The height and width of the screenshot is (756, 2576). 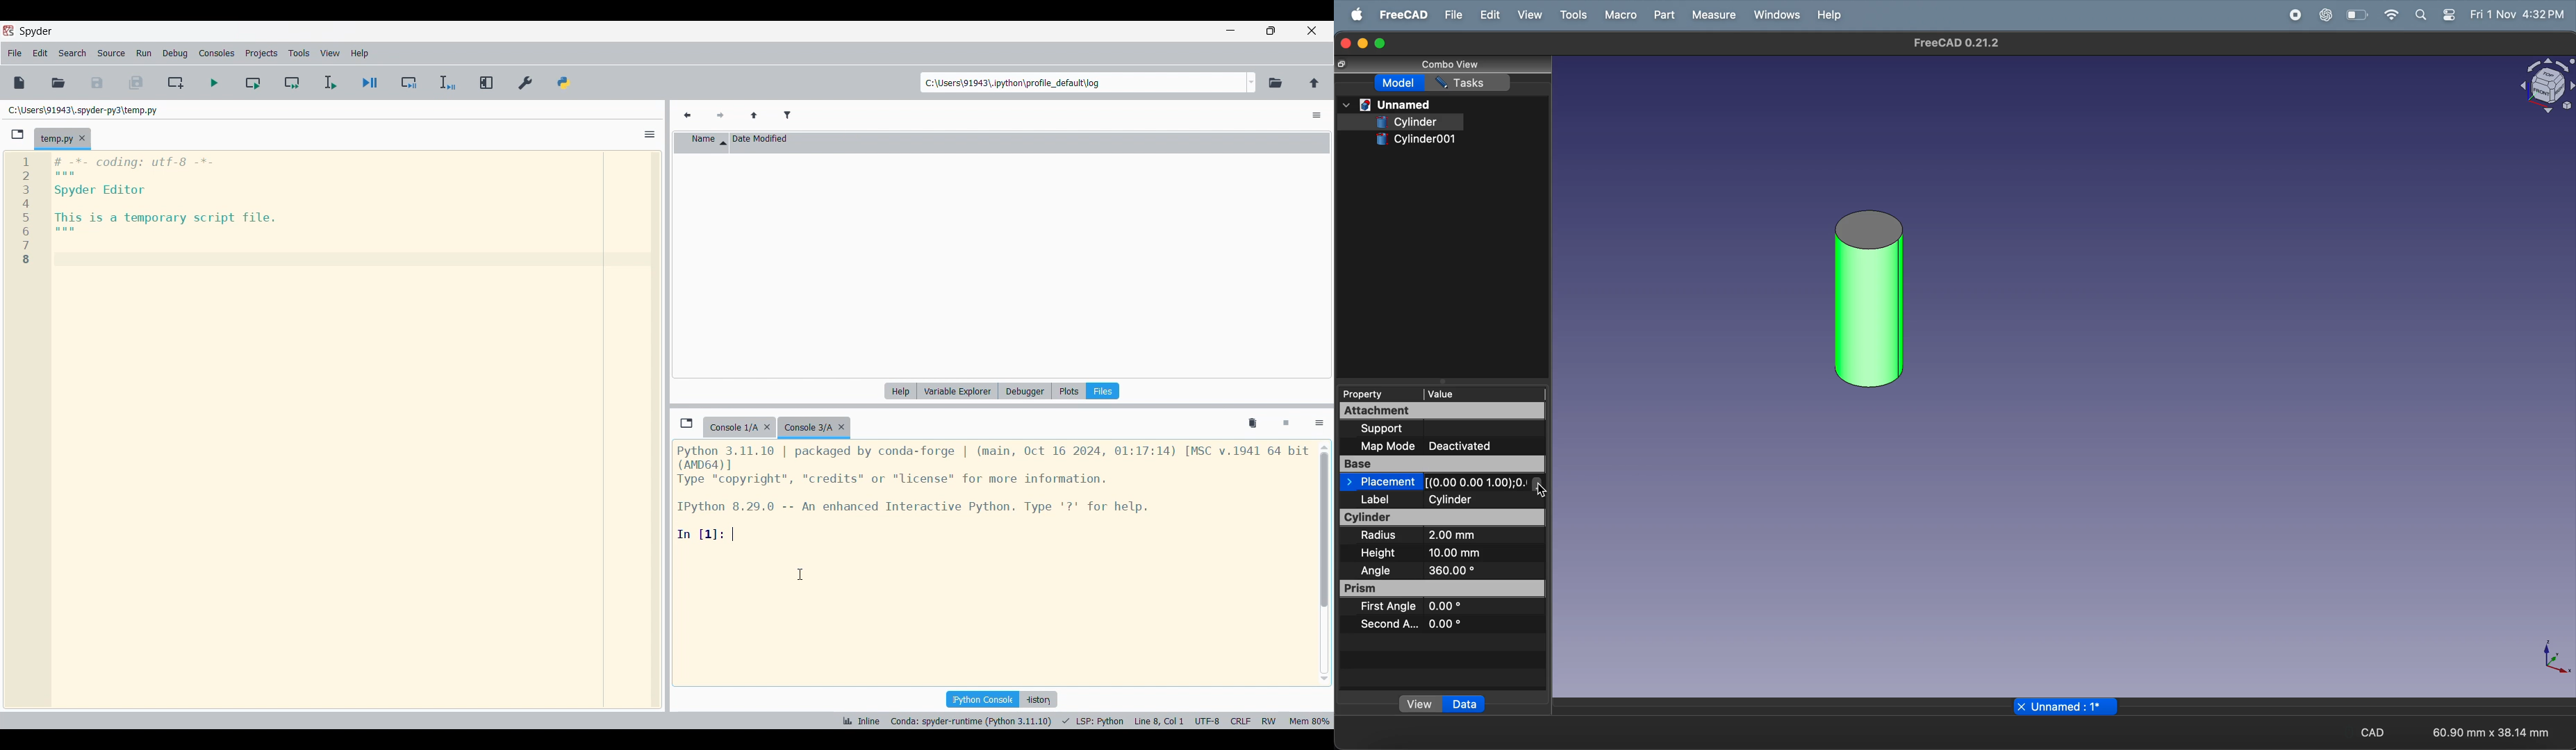 I want to click on Tools menu, so click(x=299, y=53).